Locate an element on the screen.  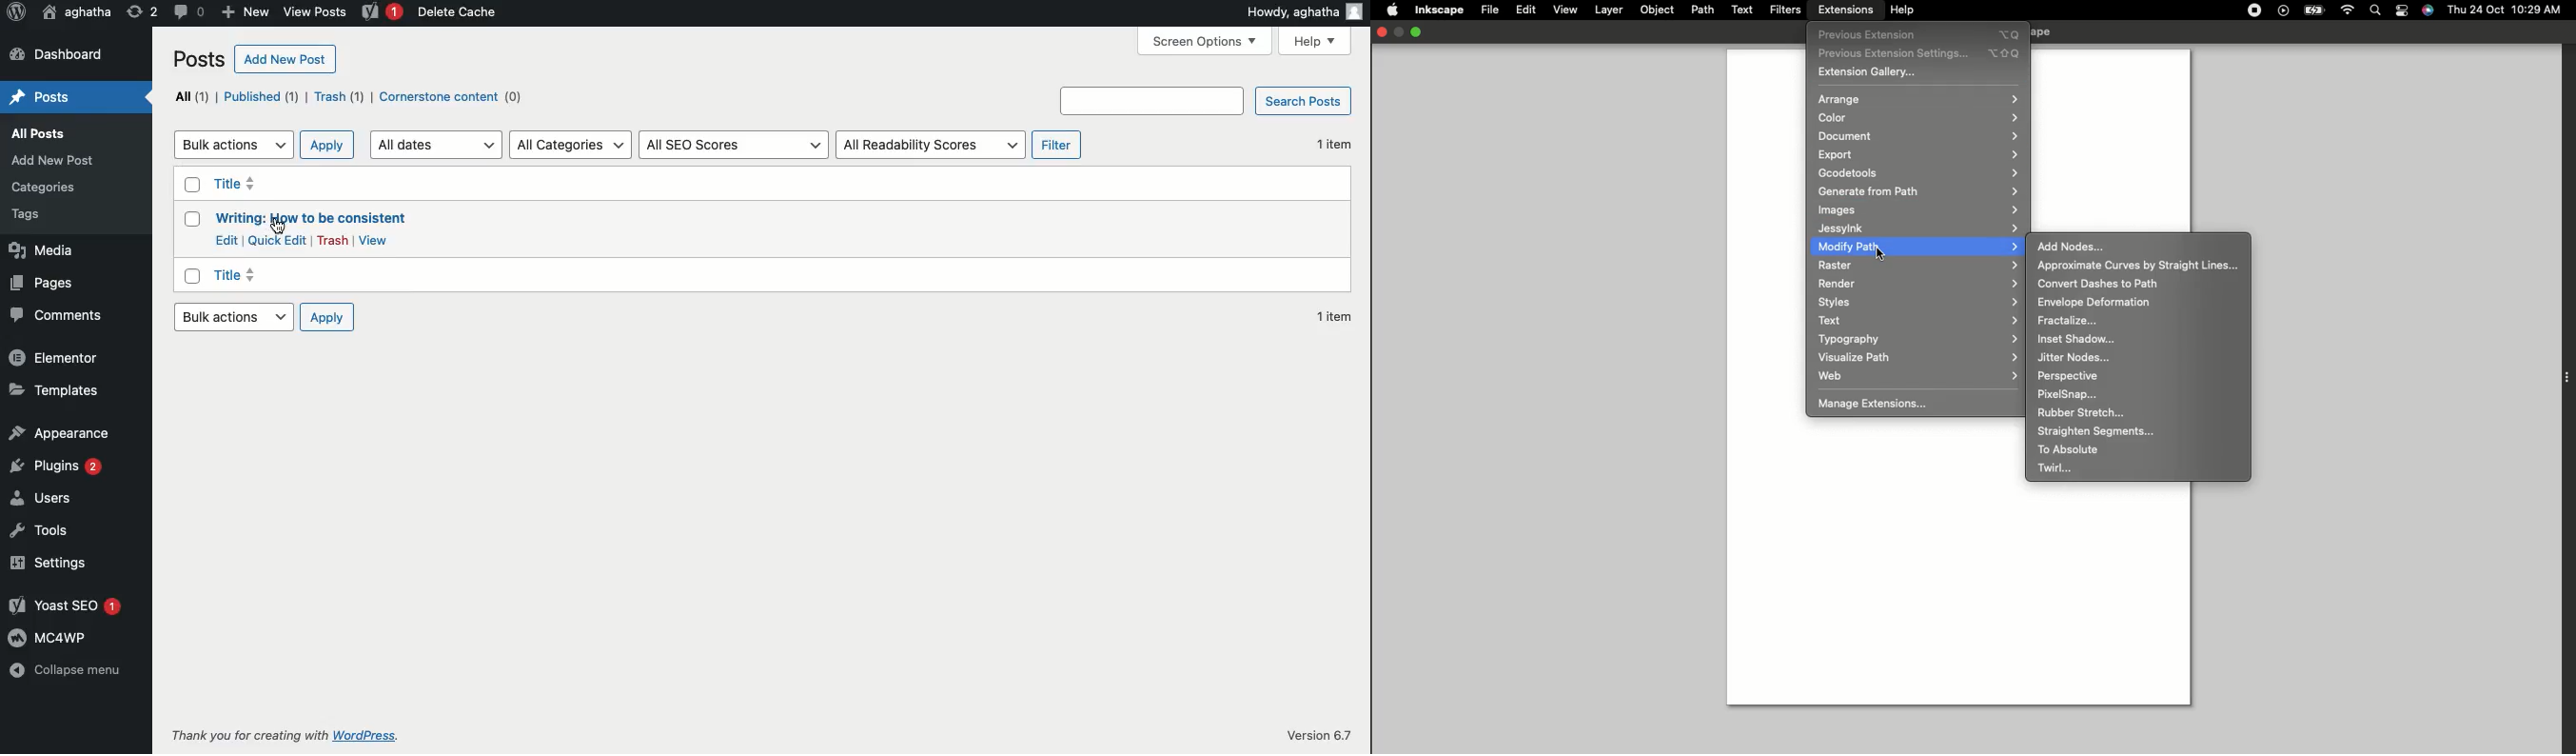
Envelope deformation is located at coordinates (2096, 302).